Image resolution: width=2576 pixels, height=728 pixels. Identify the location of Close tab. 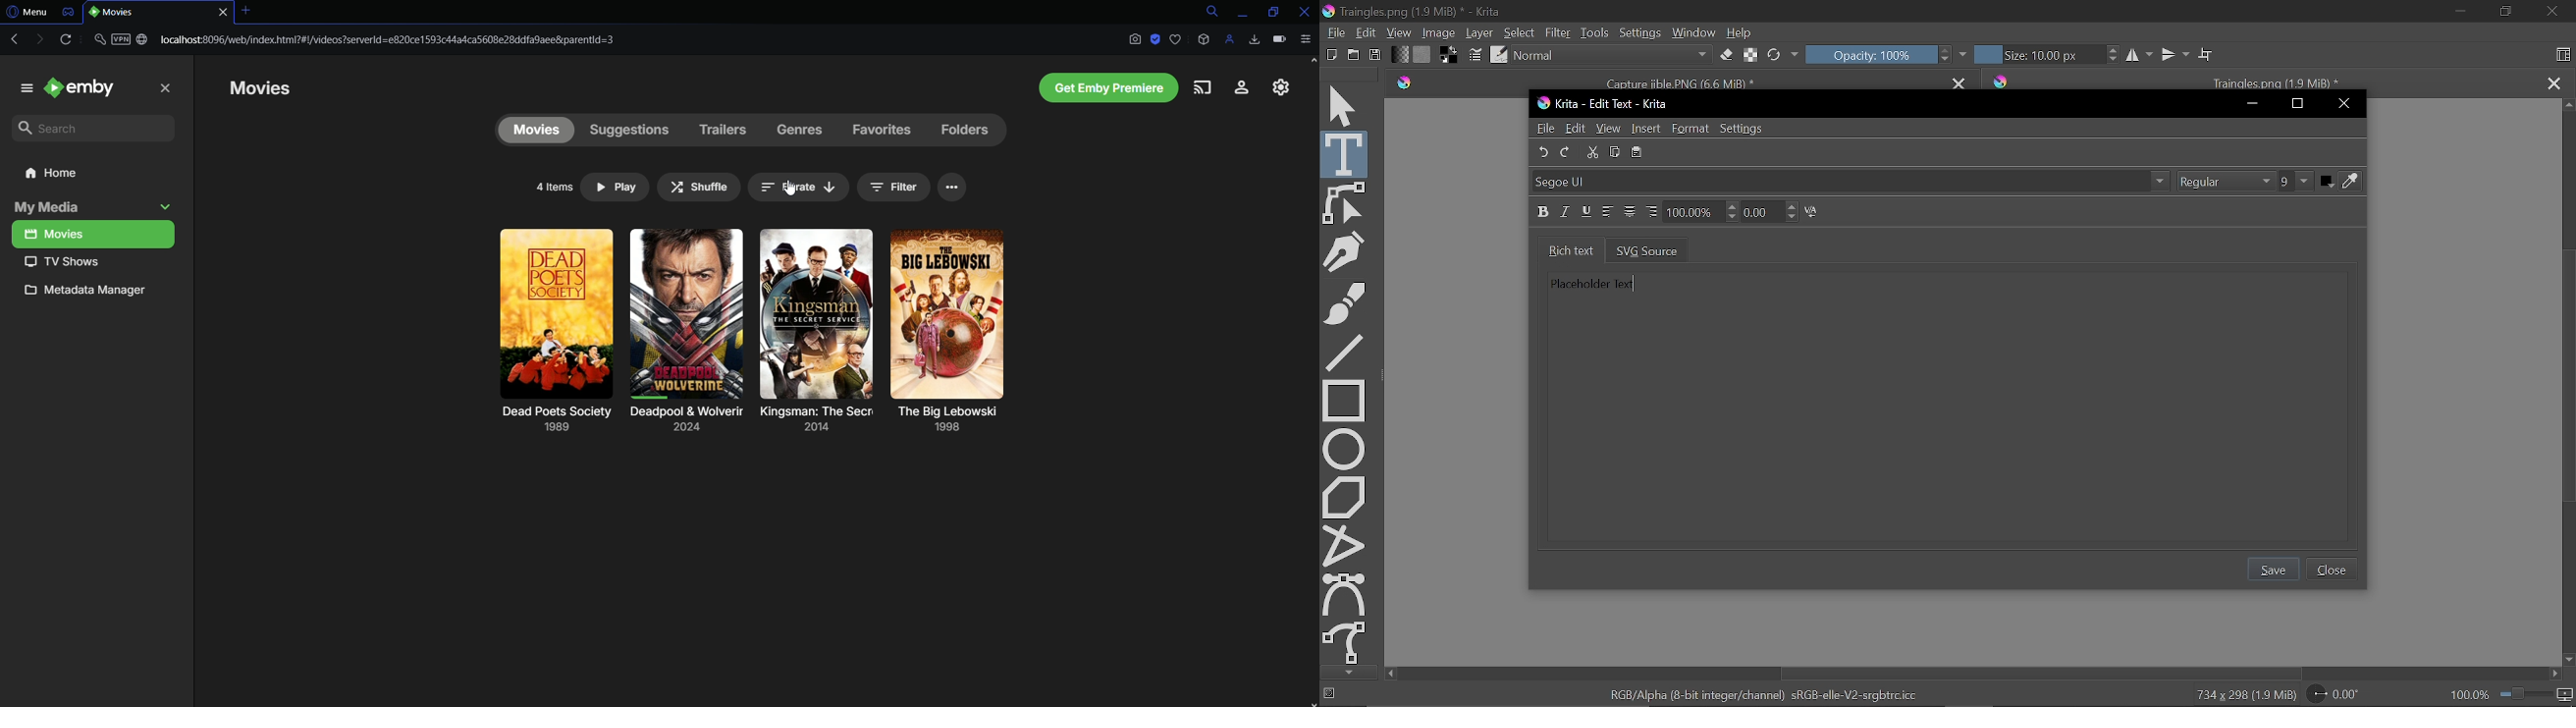
(2554, 82).